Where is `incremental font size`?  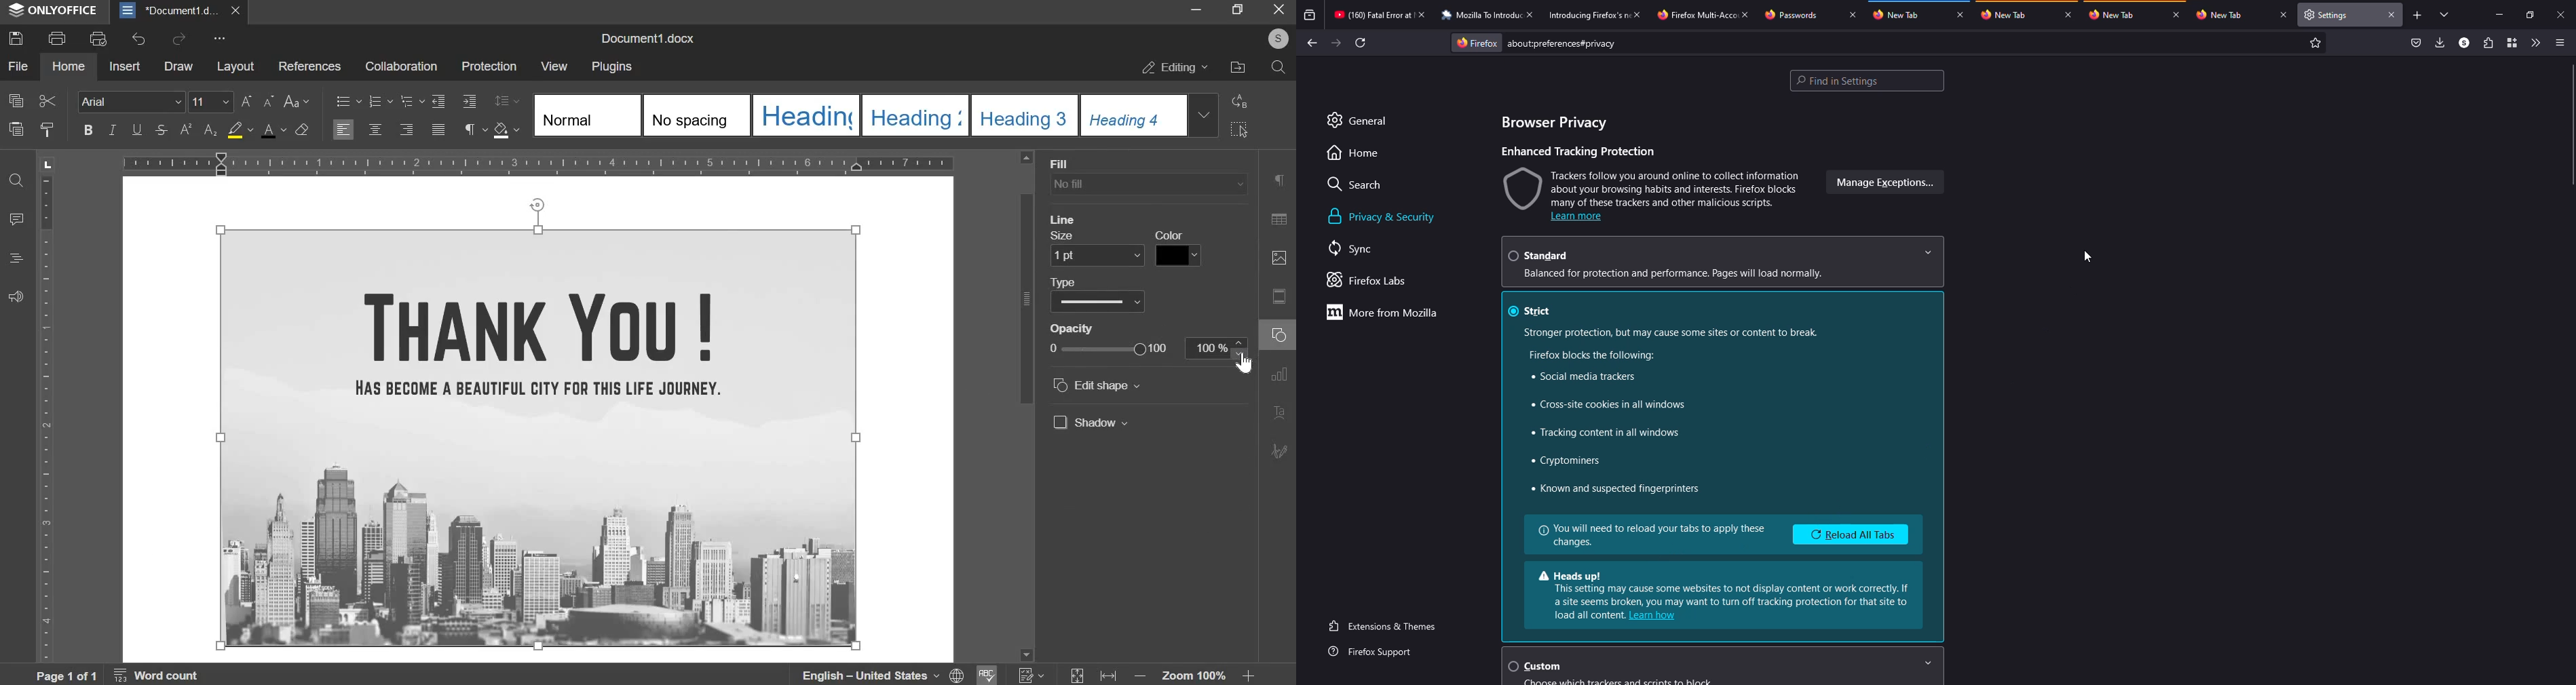 incremental font size is located at coordinates (248, 102).